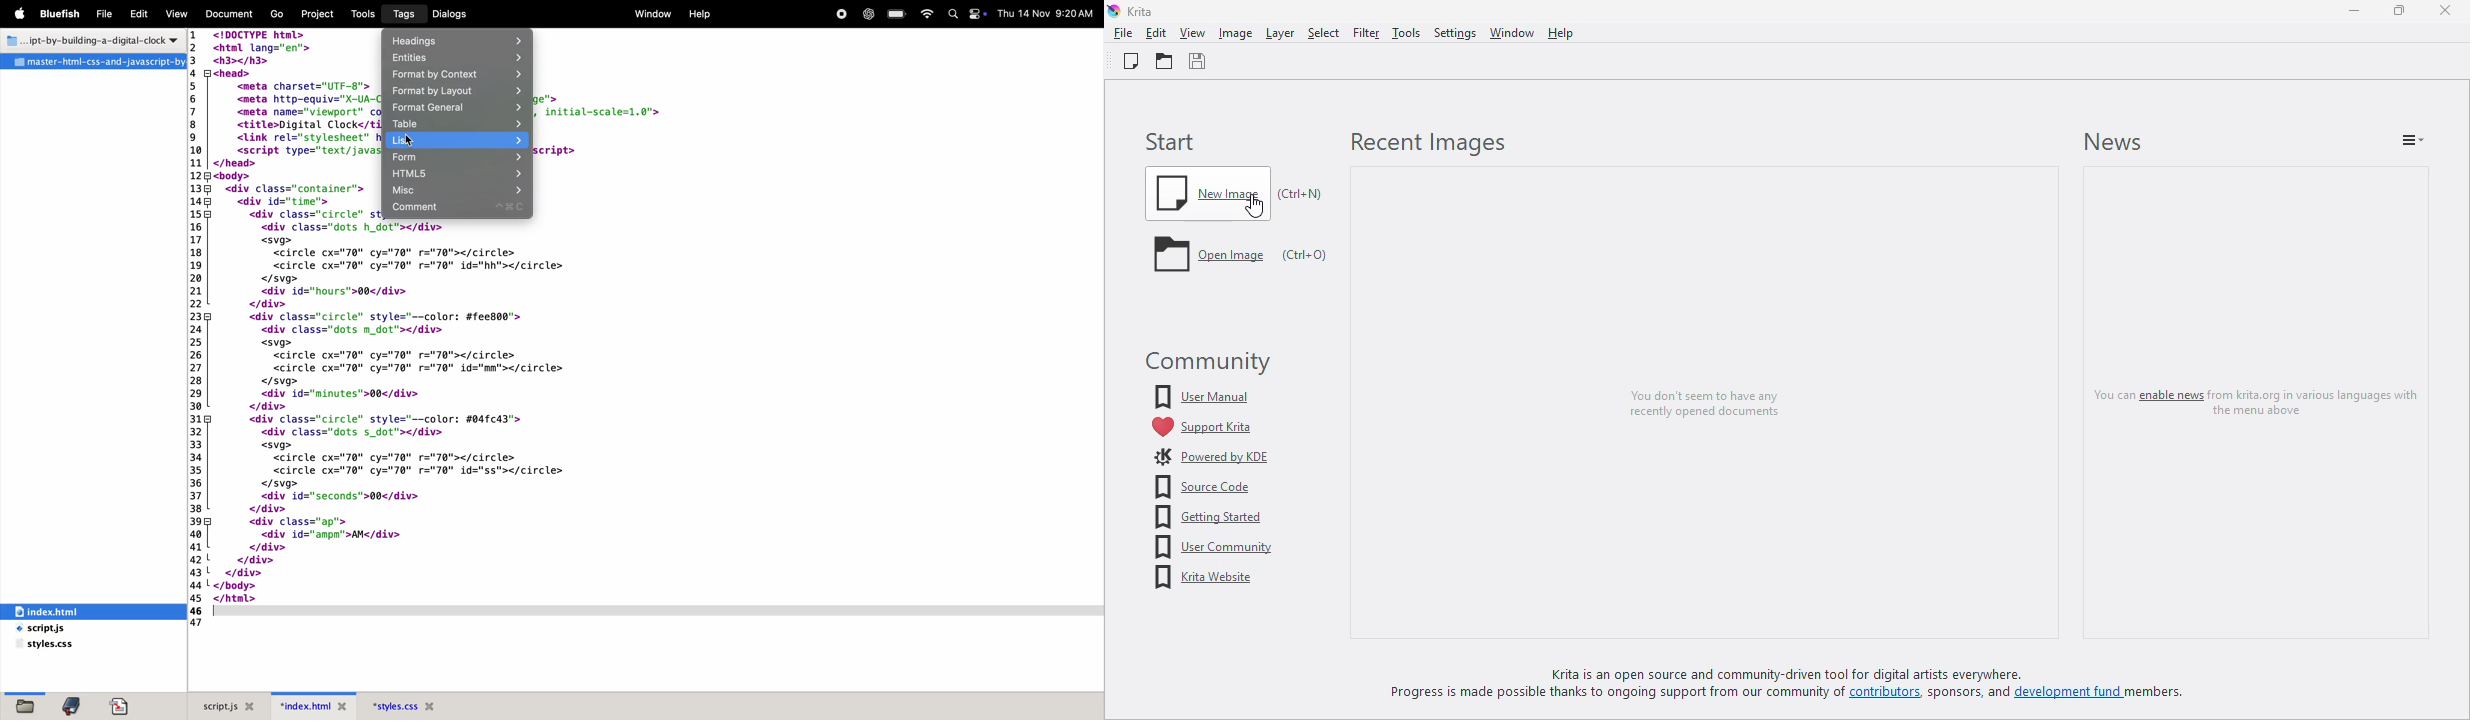 This screenshot has width=2492, height=728. Describe the element at coordinates (1203, 396) in the screenshot. I see `user manual` at that location.